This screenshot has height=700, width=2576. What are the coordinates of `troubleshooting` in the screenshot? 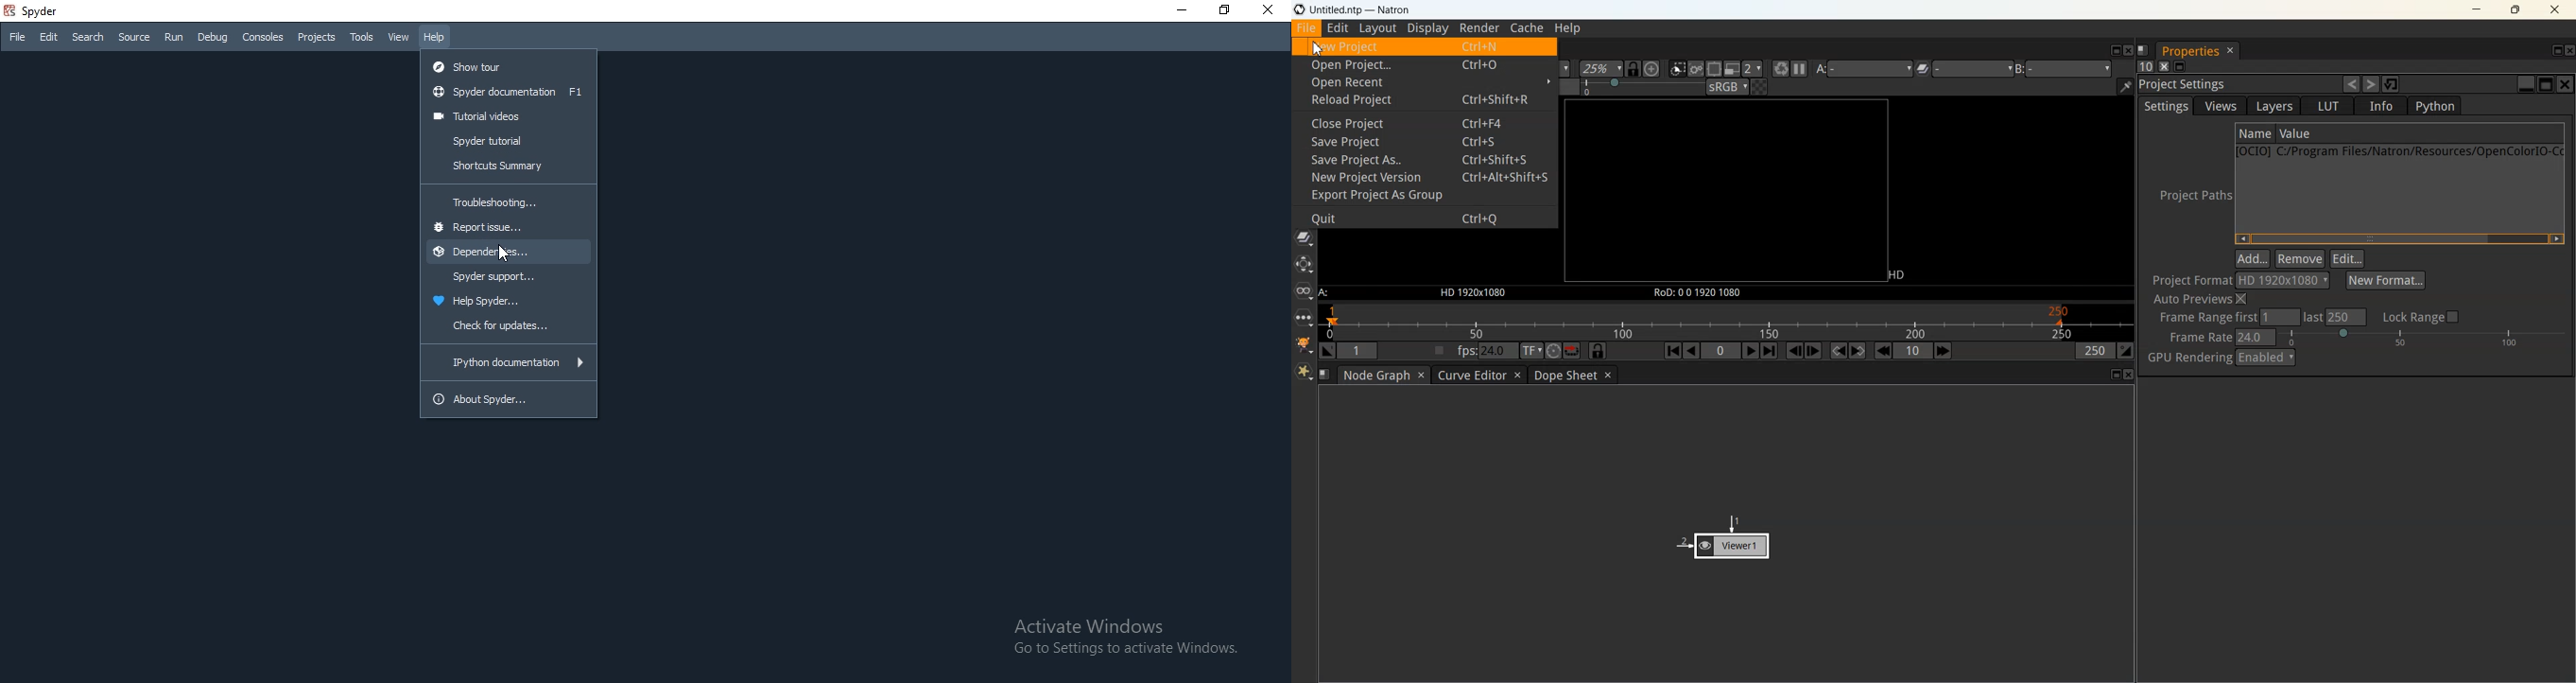 It's located at (508, 202).